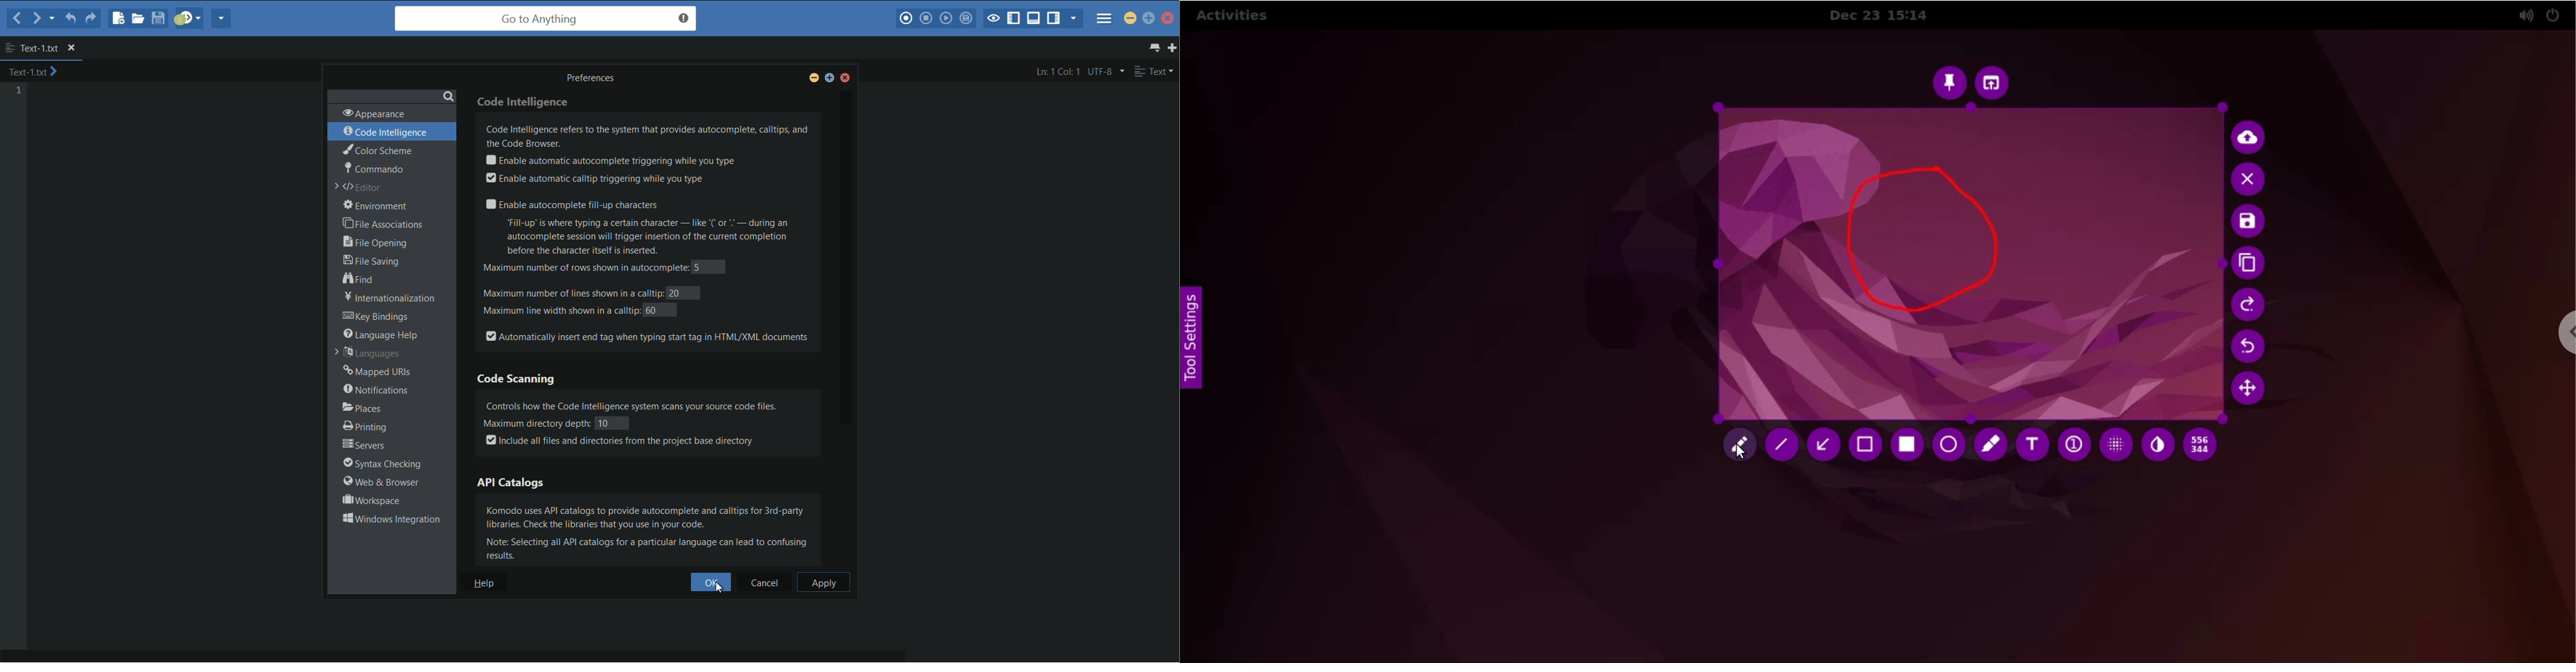 The width and height of the screenshot is (2576, 672). Describe the element at coordinates (90, 20) in the screenshot. I see `redo` at that location.